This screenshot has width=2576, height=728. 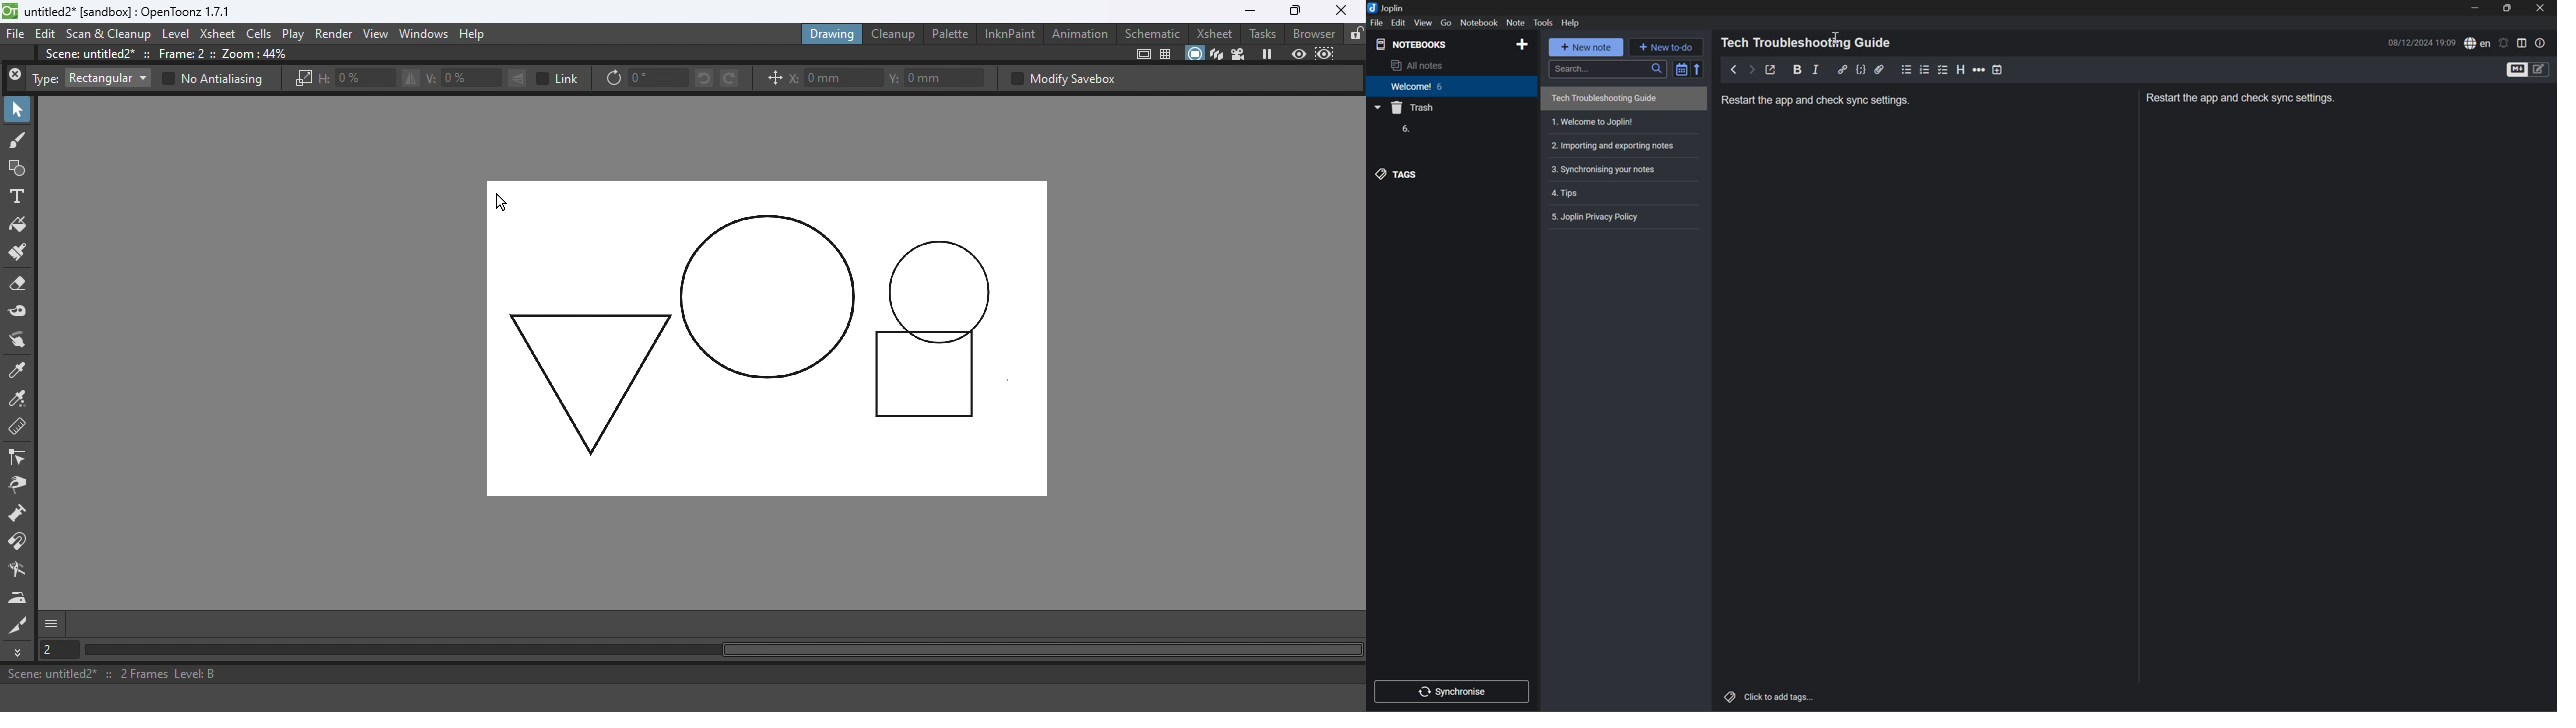 What do you see at coordinates (1996, 69) in the screenshot?
I see `Insert time` at bounding box center [1996, 69].